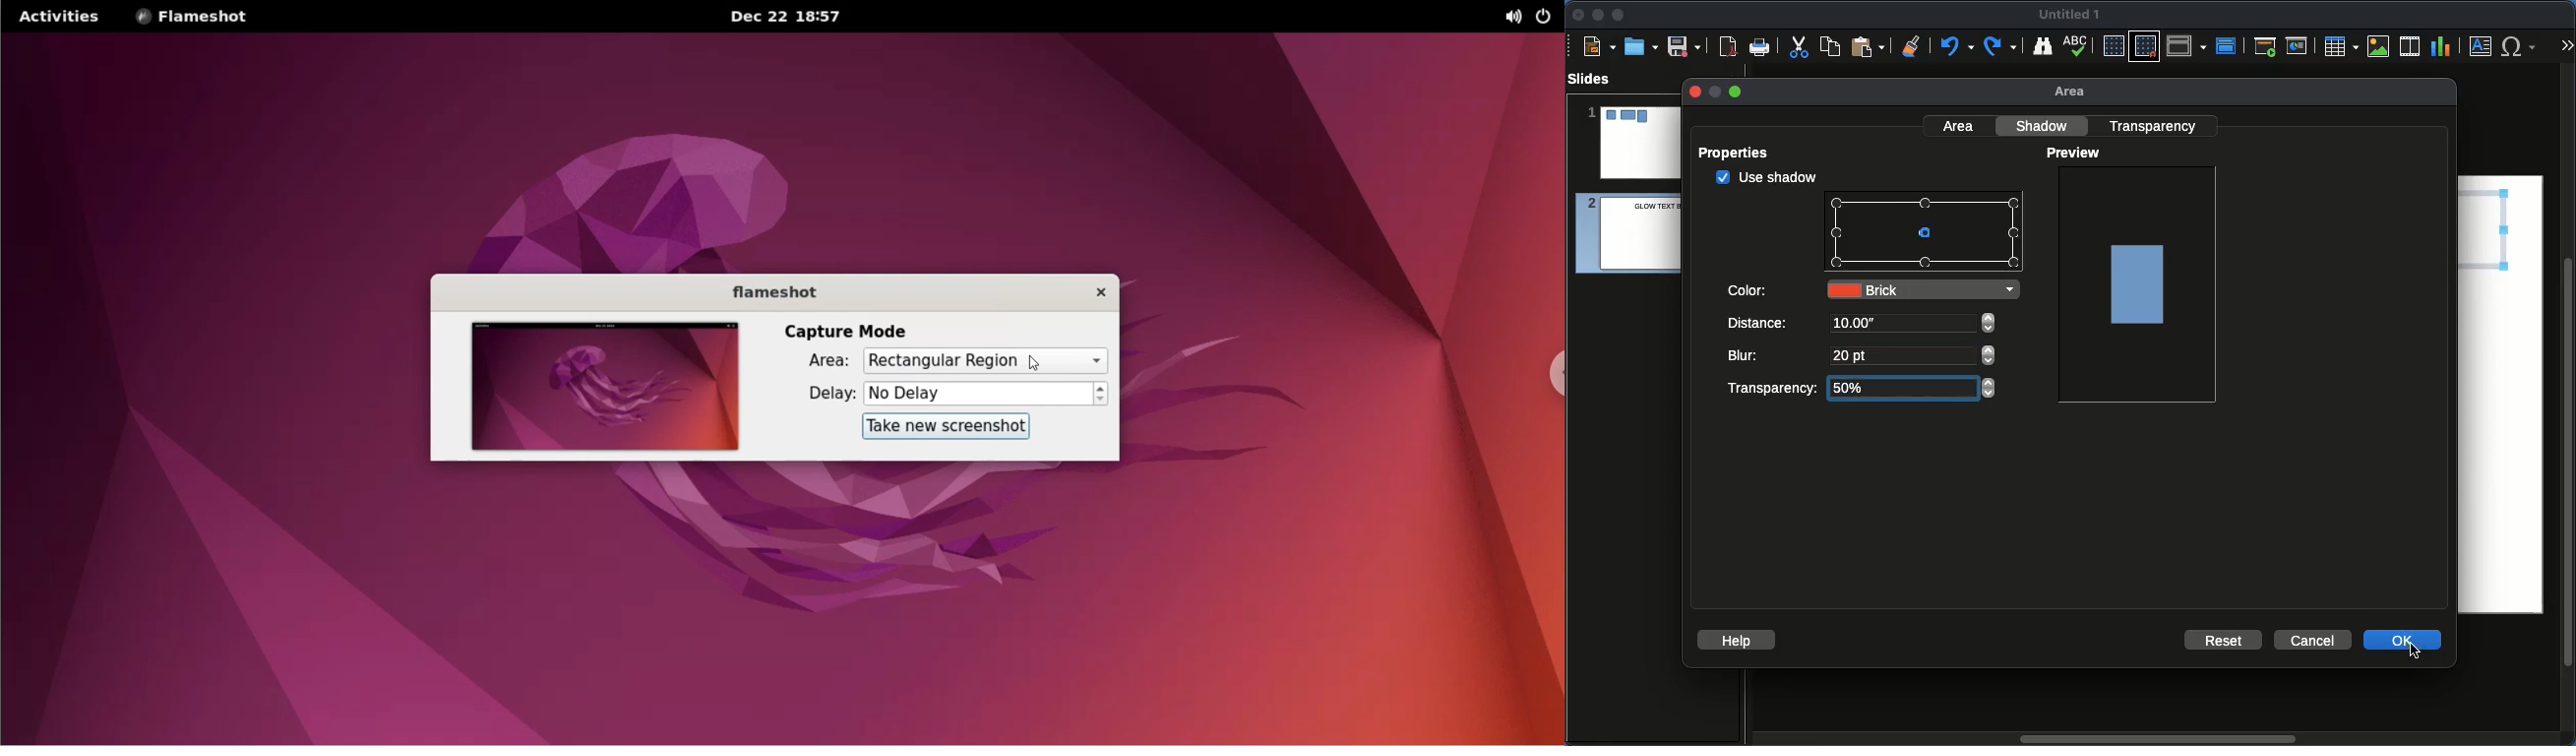 This screenshot has width=2576, height=756. I want to click on checked Use shadow, so click(1767, 177).